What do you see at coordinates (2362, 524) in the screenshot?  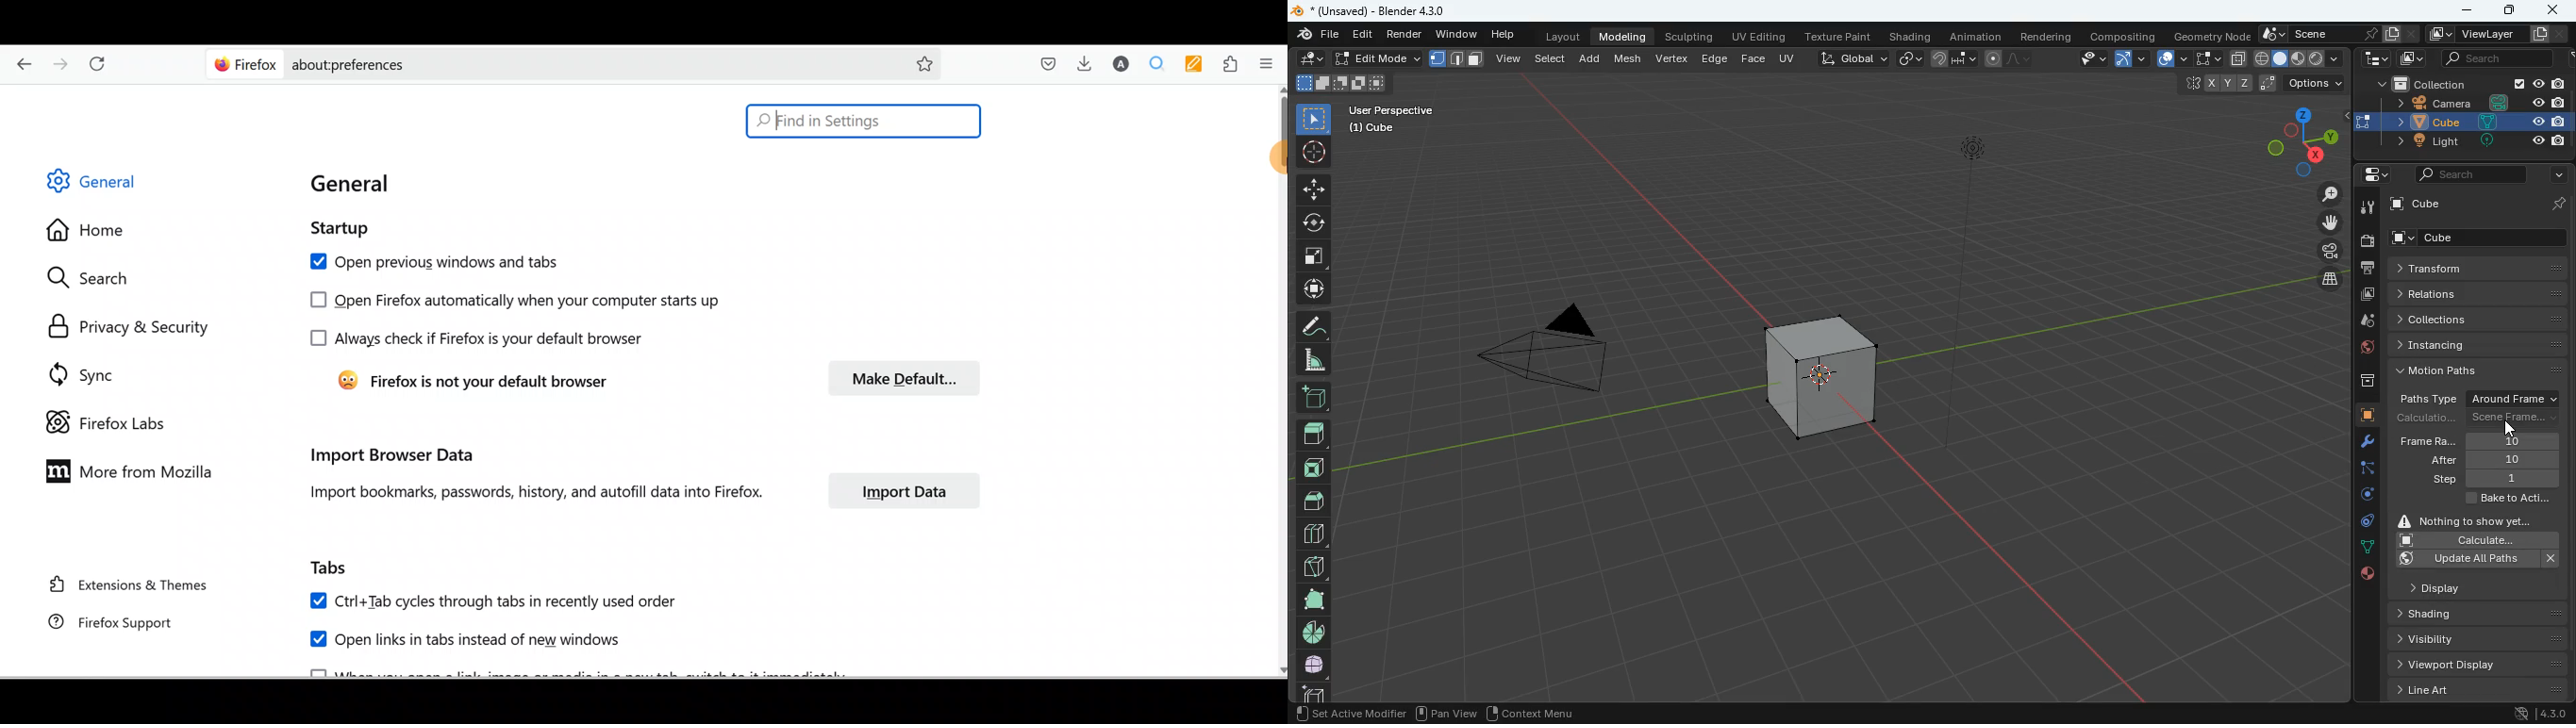 I see `control` at bounding box center [2362, 524].